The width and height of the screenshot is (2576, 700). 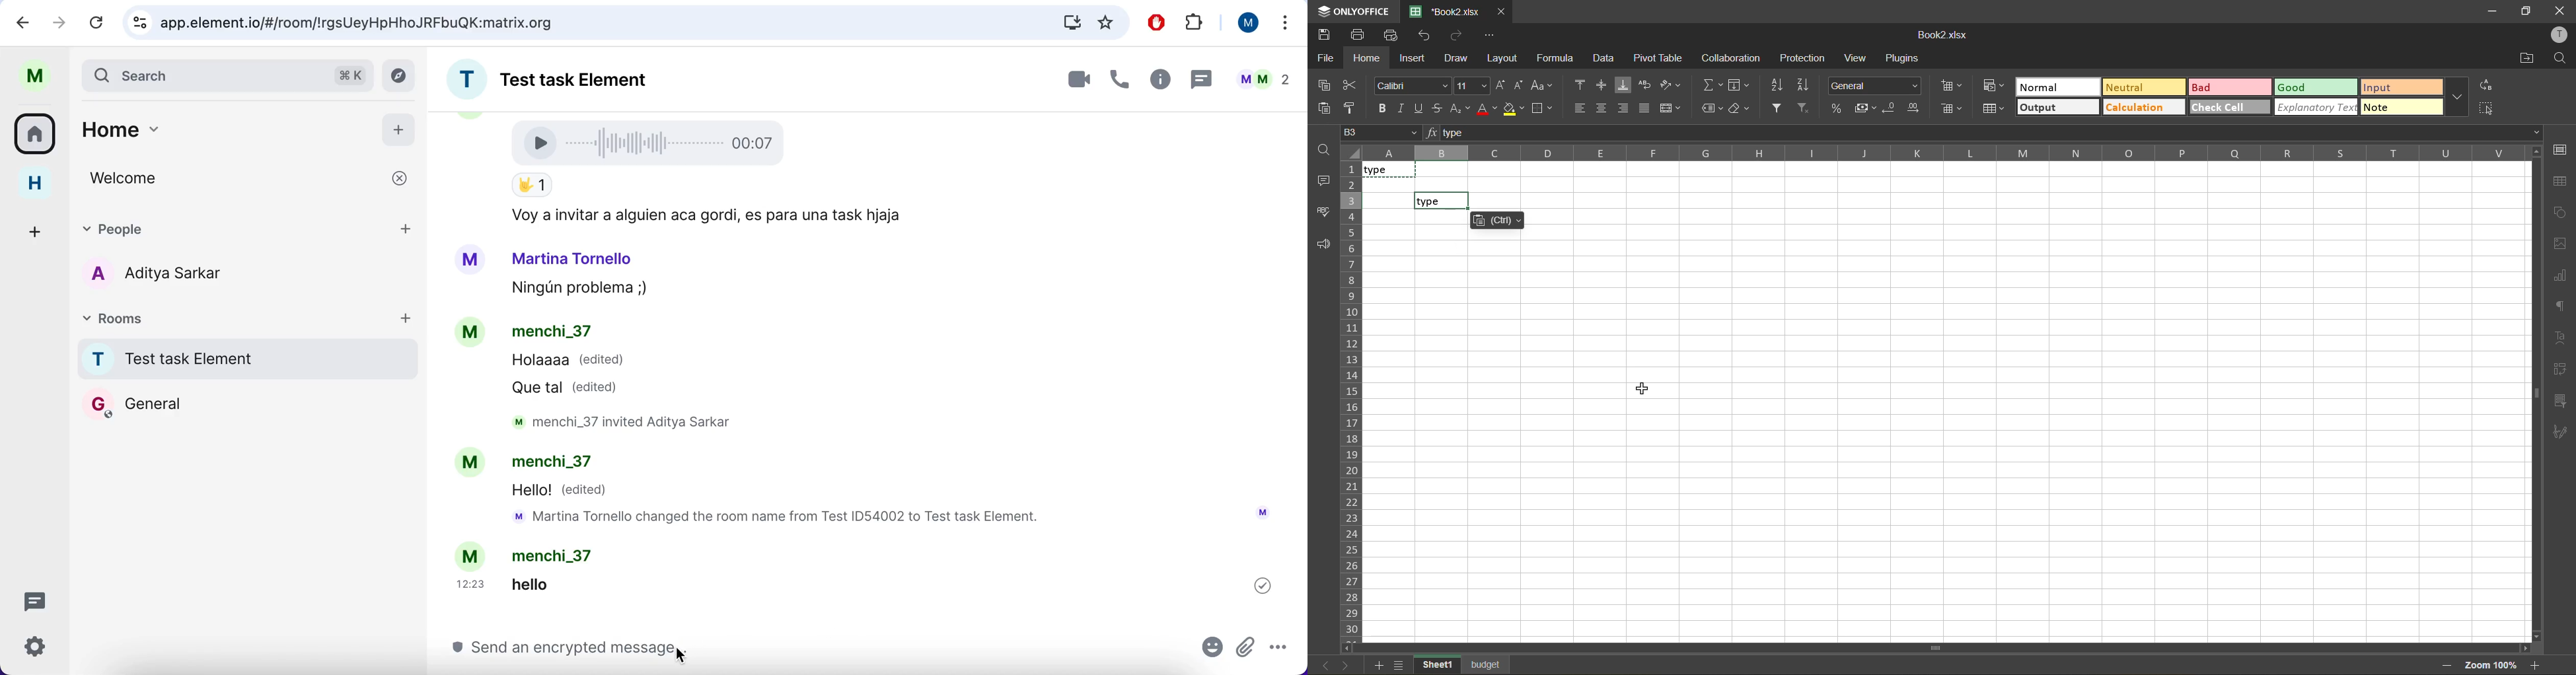 What do you see at coordinates (568, 363) in the screenshot?
I see `Holaaaa (edited)` at bounding box center [568, 363].